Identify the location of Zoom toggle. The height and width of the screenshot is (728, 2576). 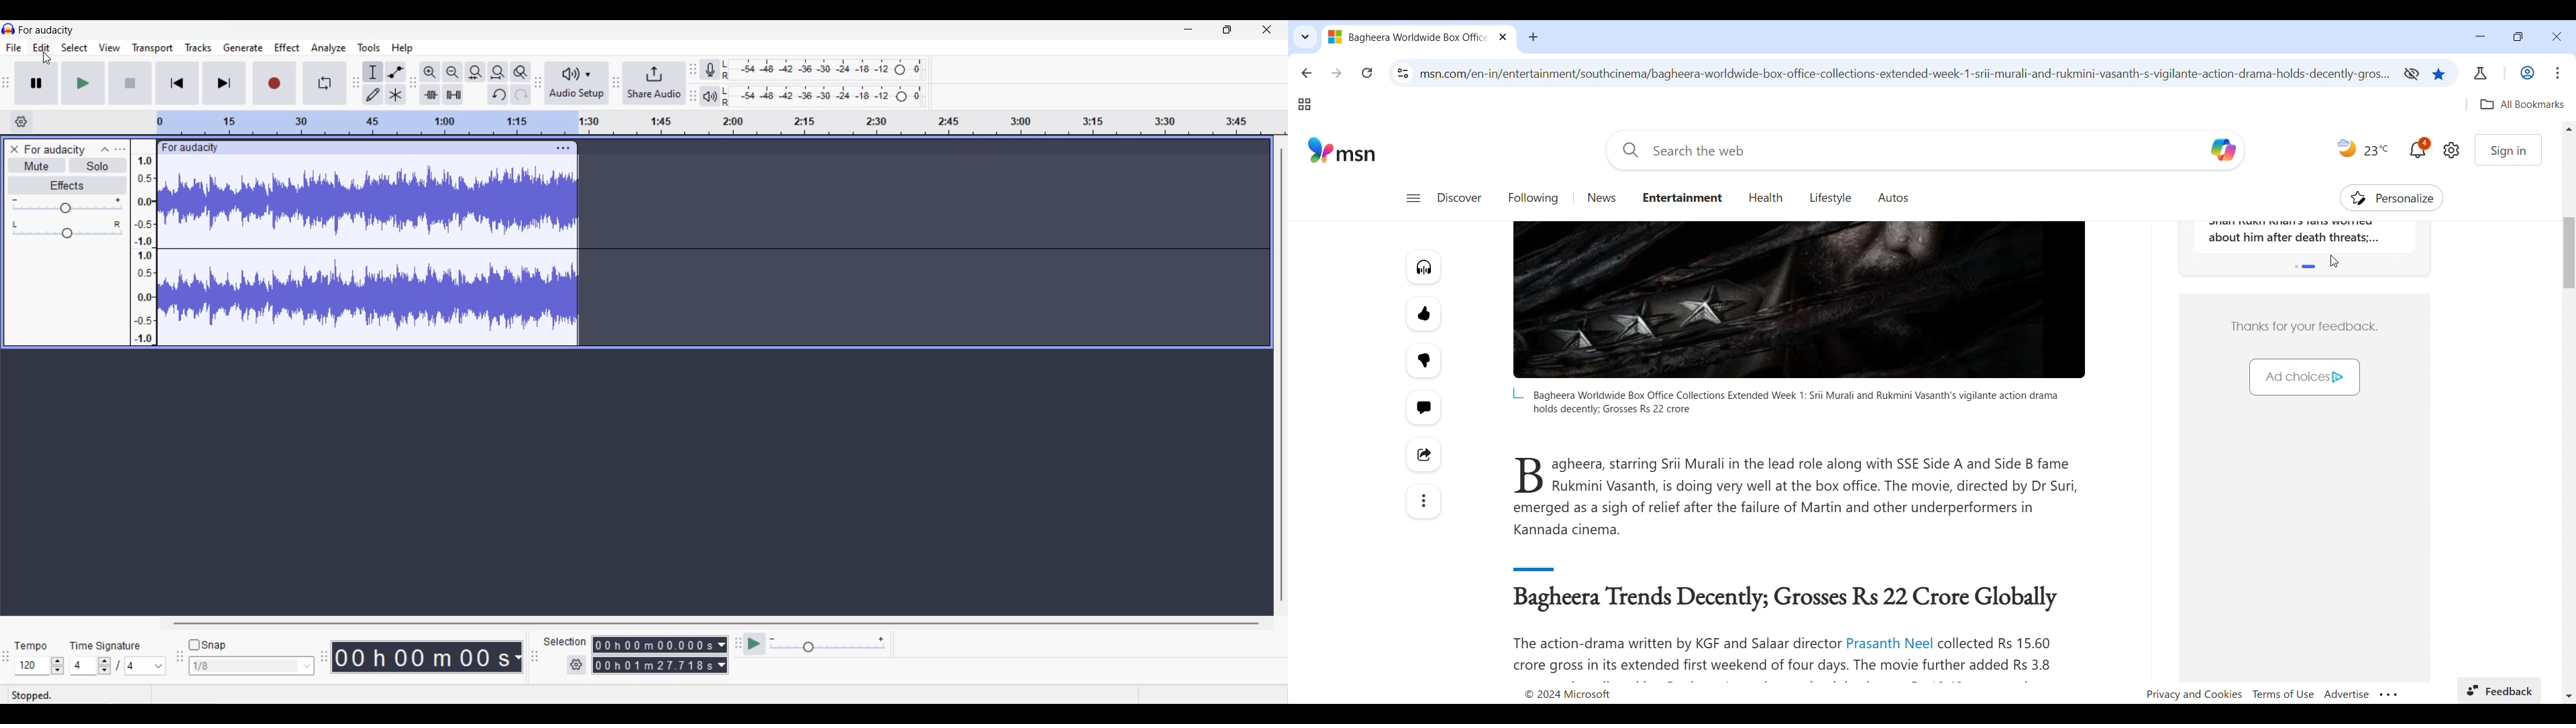
(520, 72).